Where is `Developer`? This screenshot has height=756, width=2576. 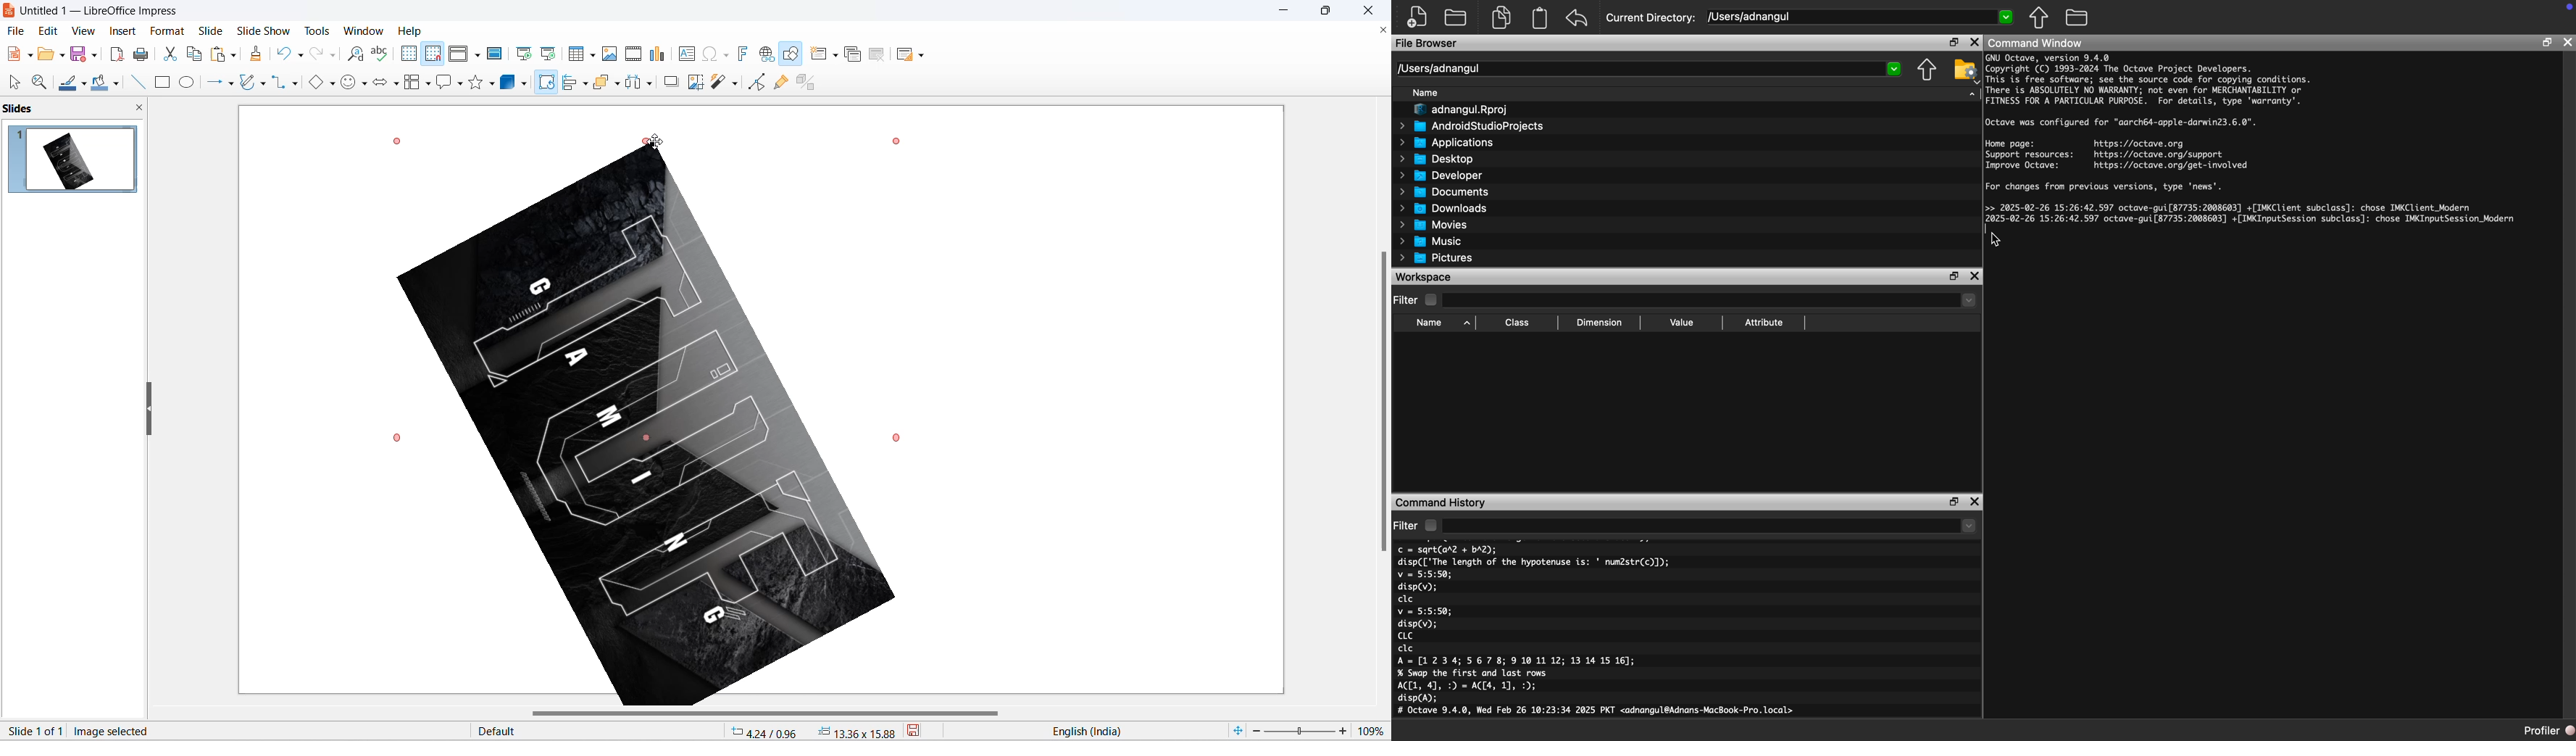
Developer is located at coordinates (1440, 175).